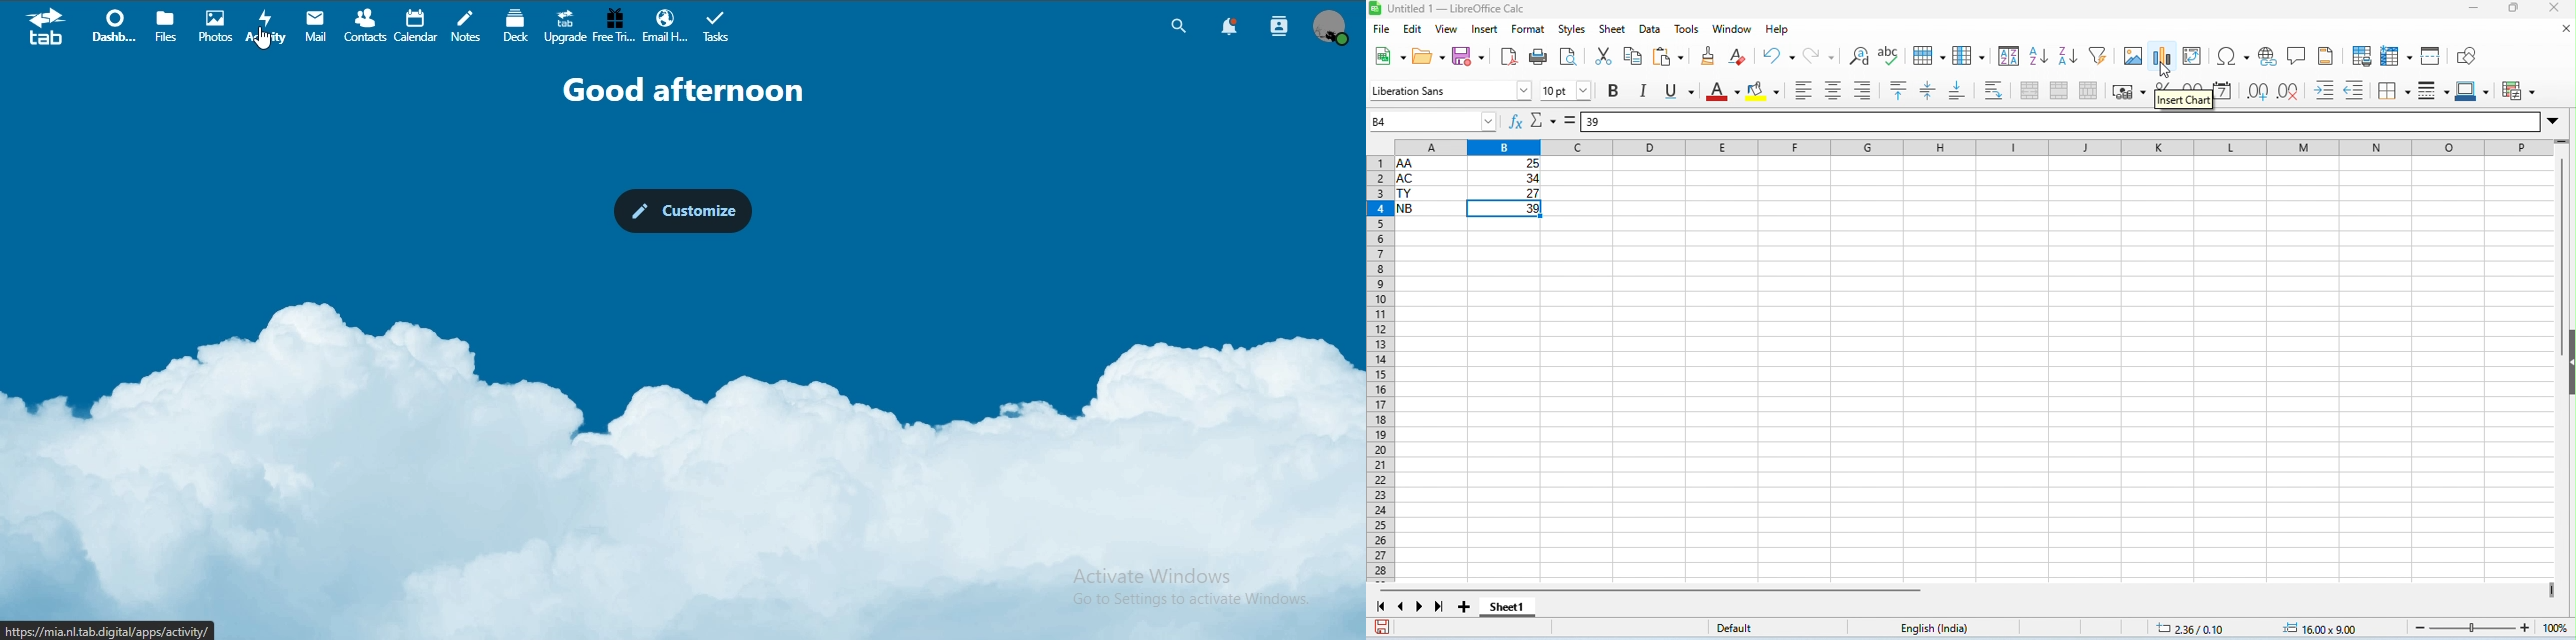 Image resolution: width=2576 pixels, height=644 pixels. What do you see at coordinates (1447, 29) in the screenshot?
I see `view` at bounding box center [1447, 29].